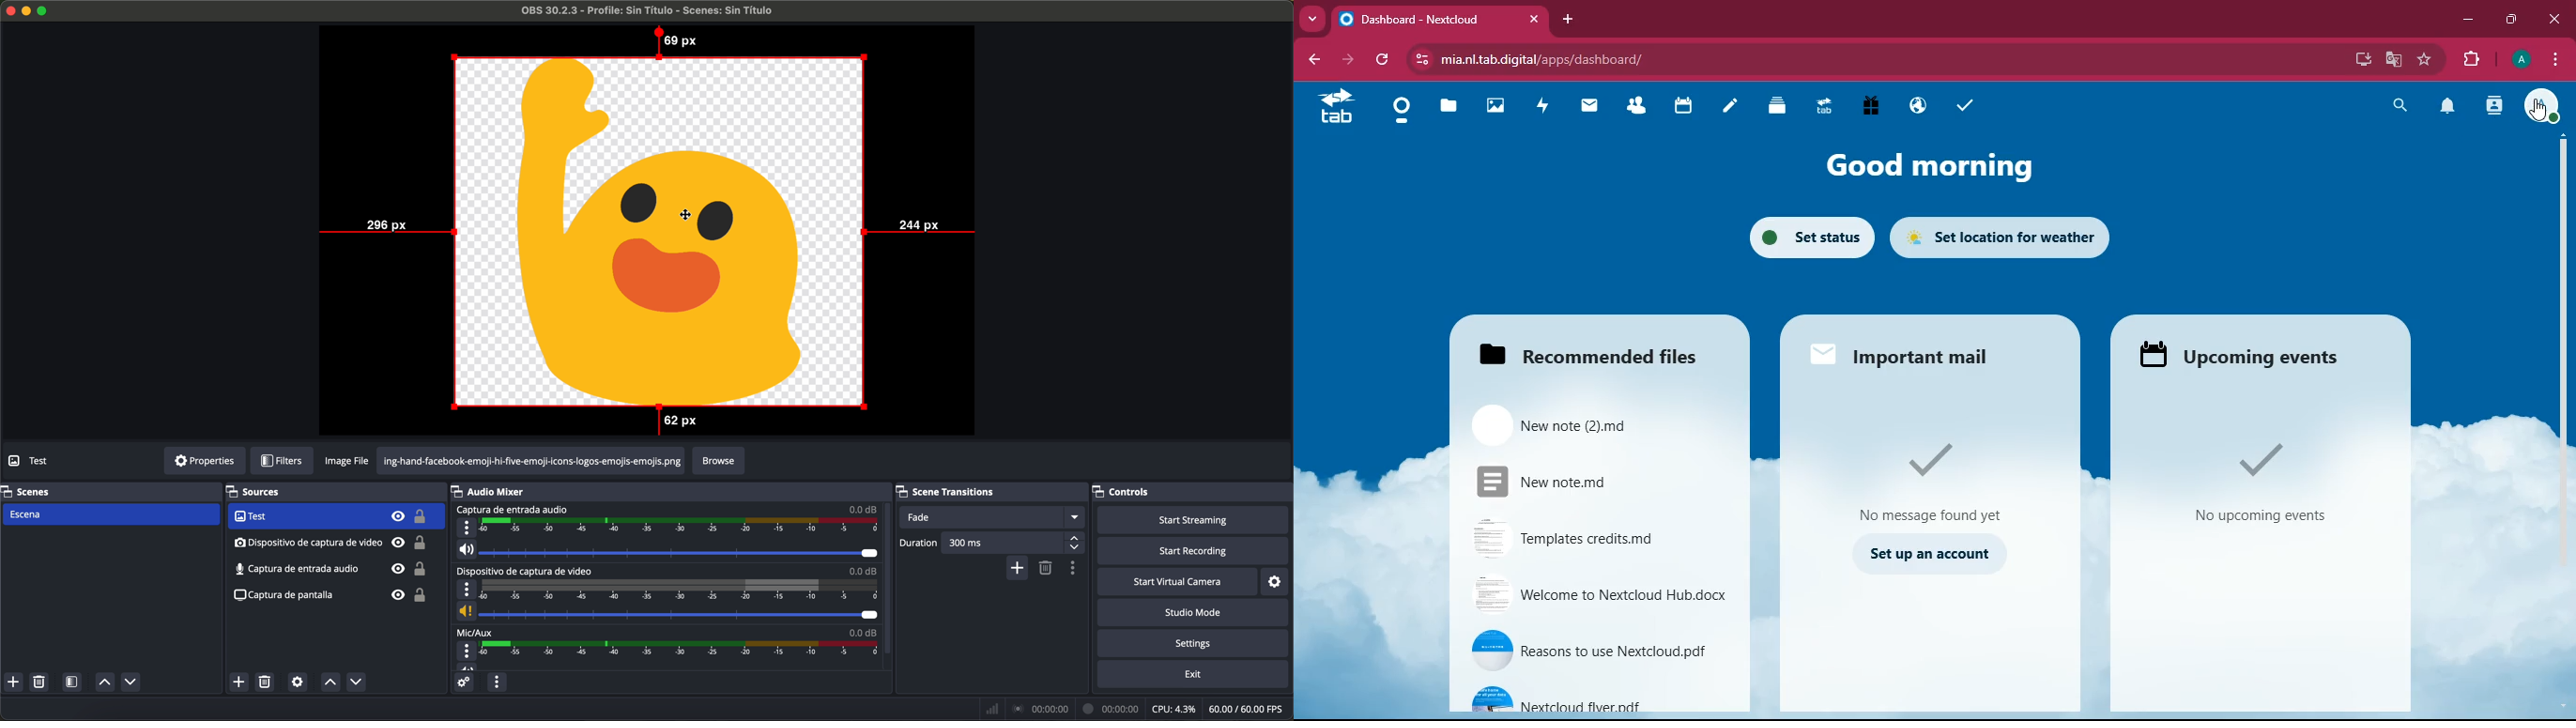 The image size is (2576, 728). I want to click on Recommended files, so click(1594, 351).